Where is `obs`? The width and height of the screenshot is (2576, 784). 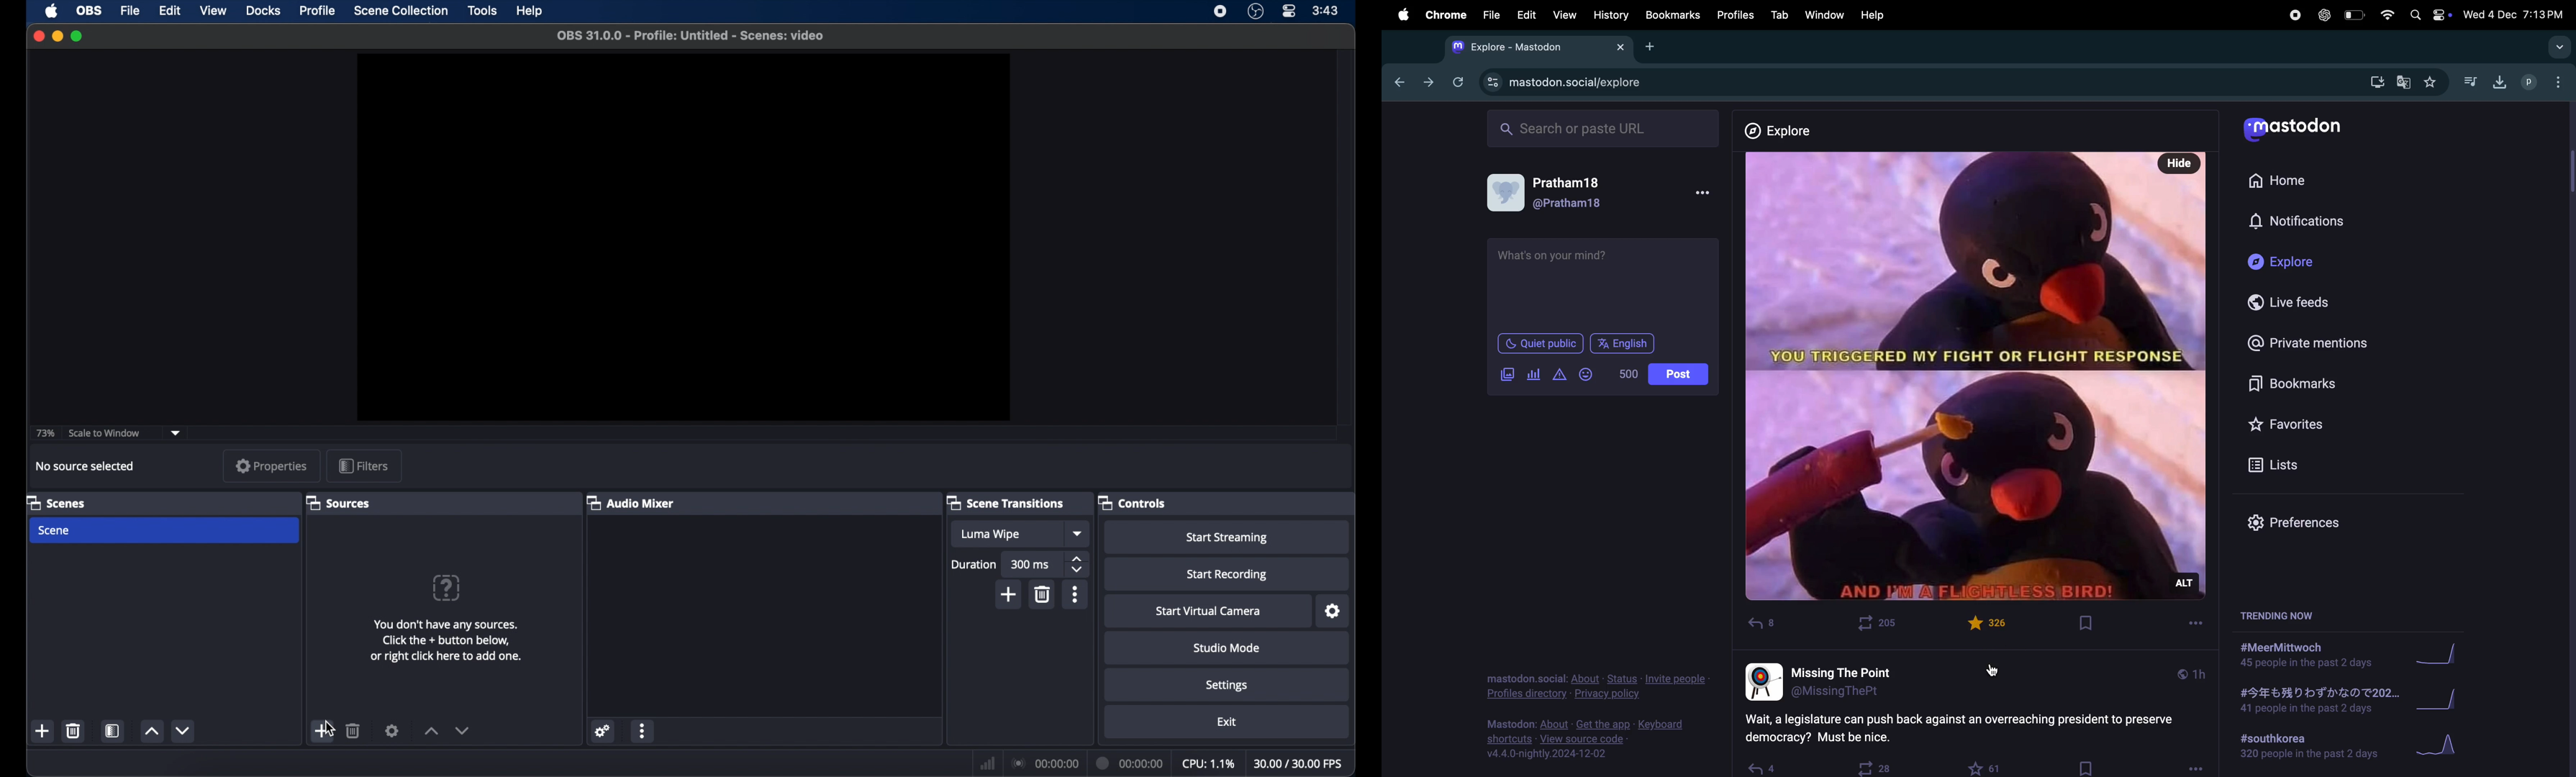 obs is located at coordinates (89, 11).